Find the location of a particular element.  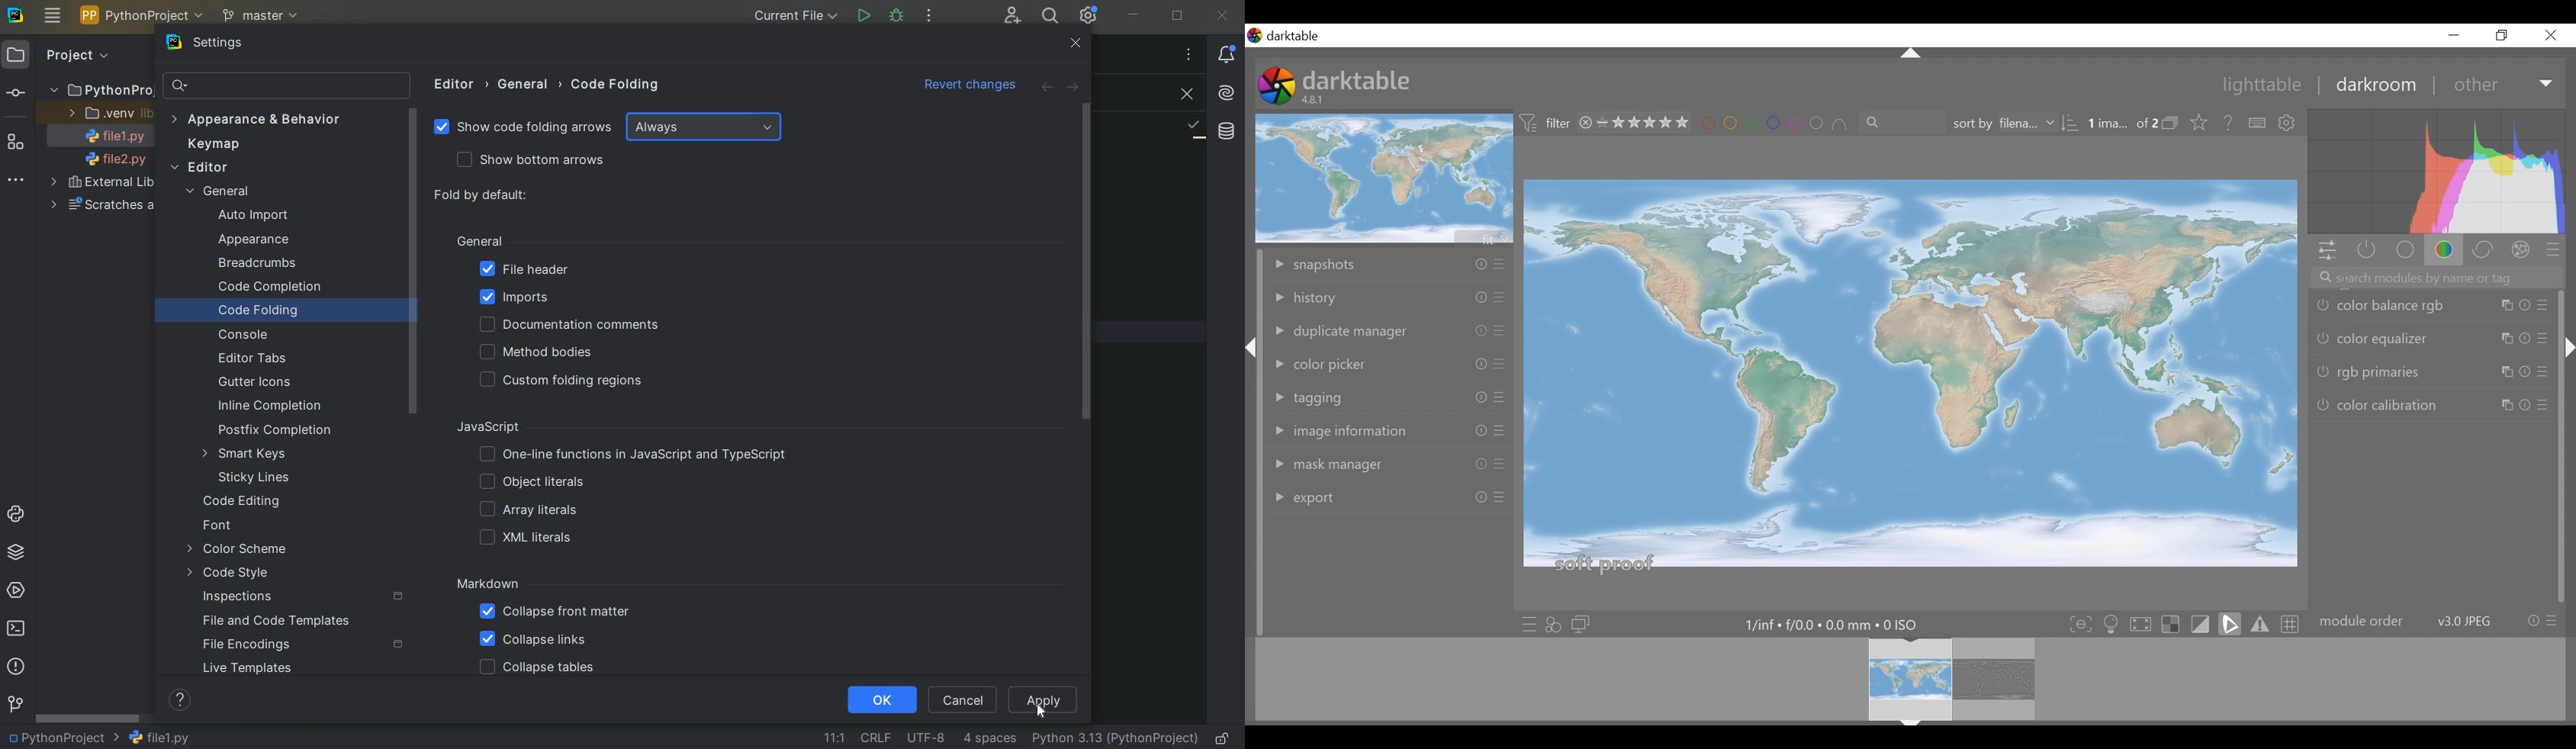

expand/collapse is located at coordinates (1910, 53).